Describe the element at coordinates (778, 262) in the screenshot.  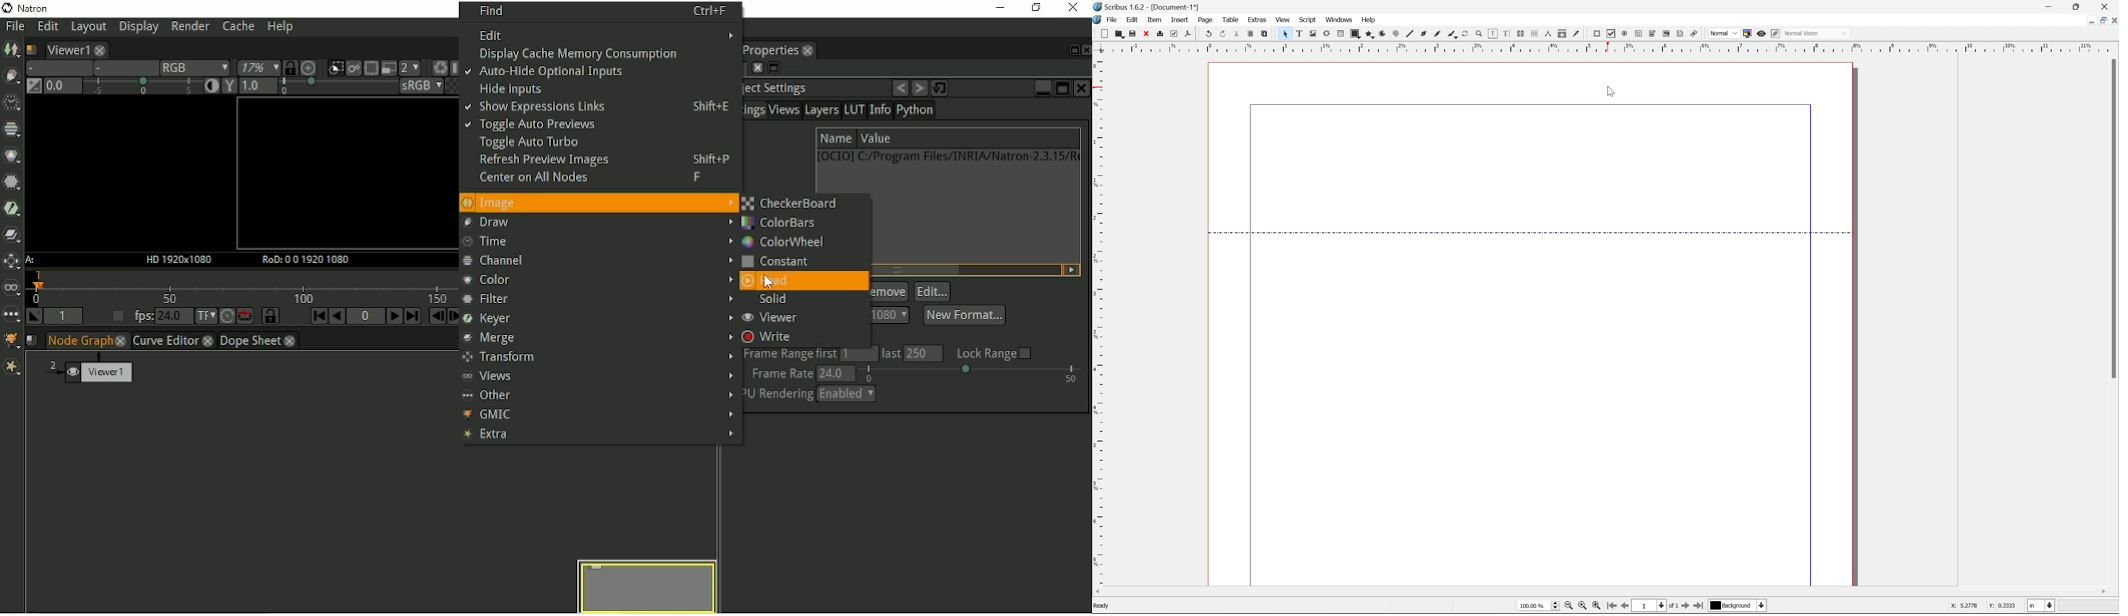
I see `Constant` at that location.